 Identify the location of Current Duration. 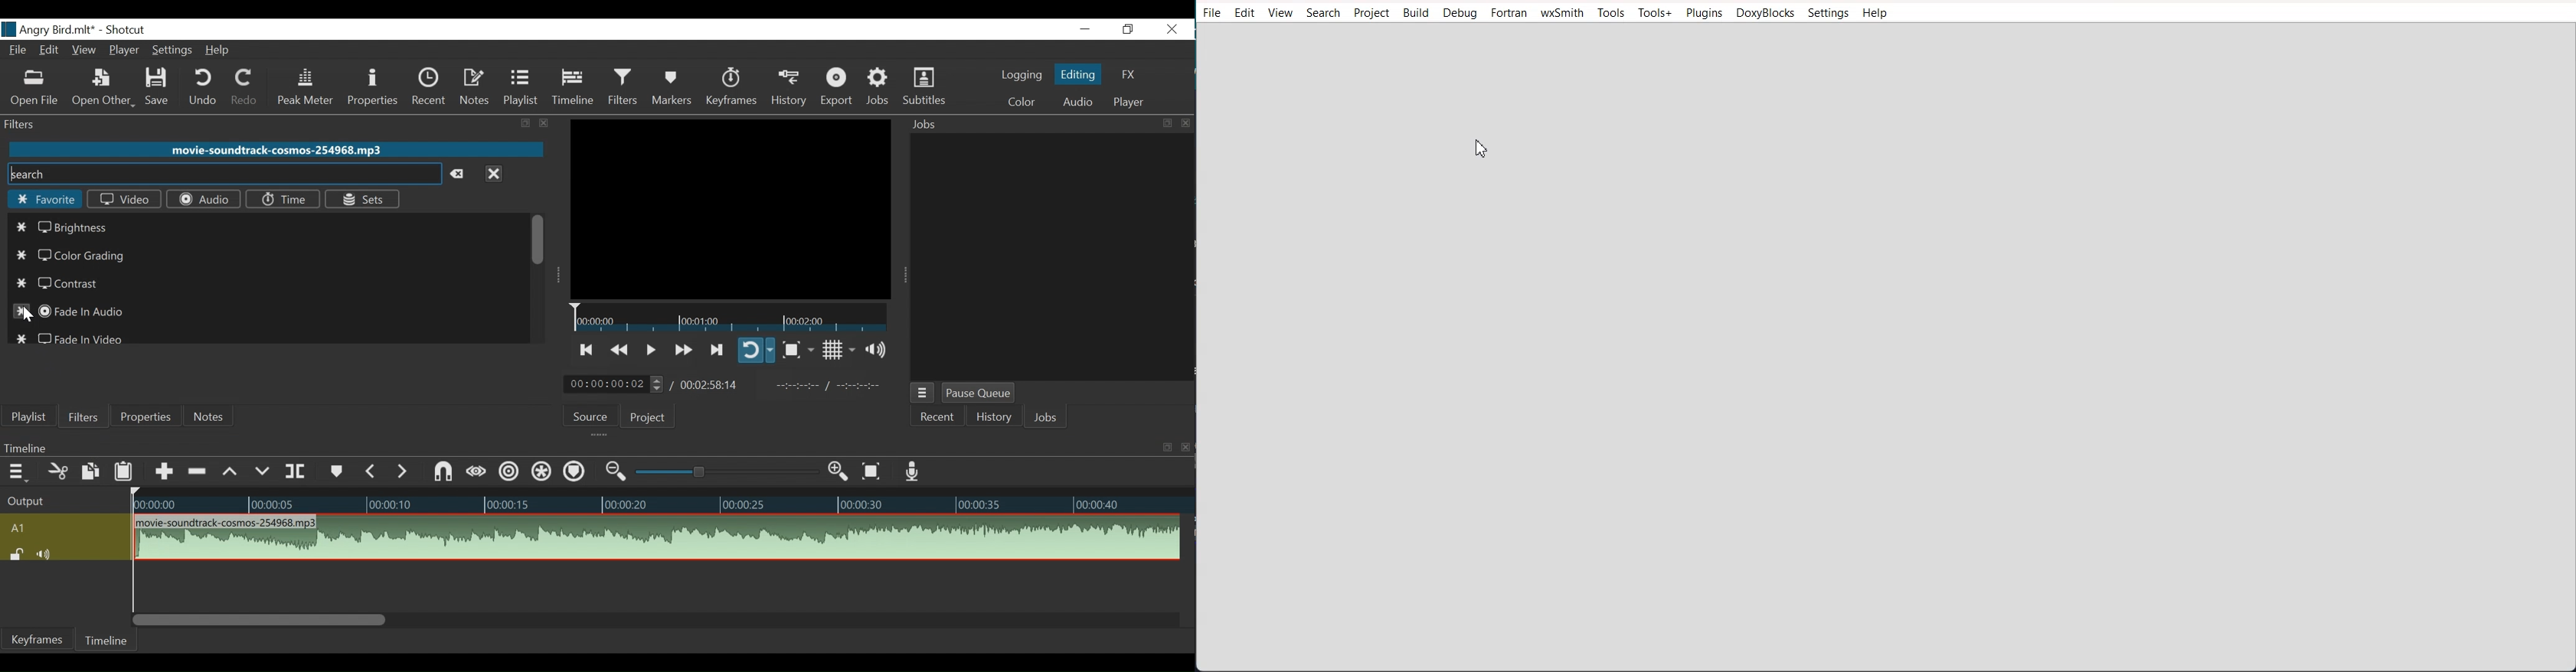
(614, 383).